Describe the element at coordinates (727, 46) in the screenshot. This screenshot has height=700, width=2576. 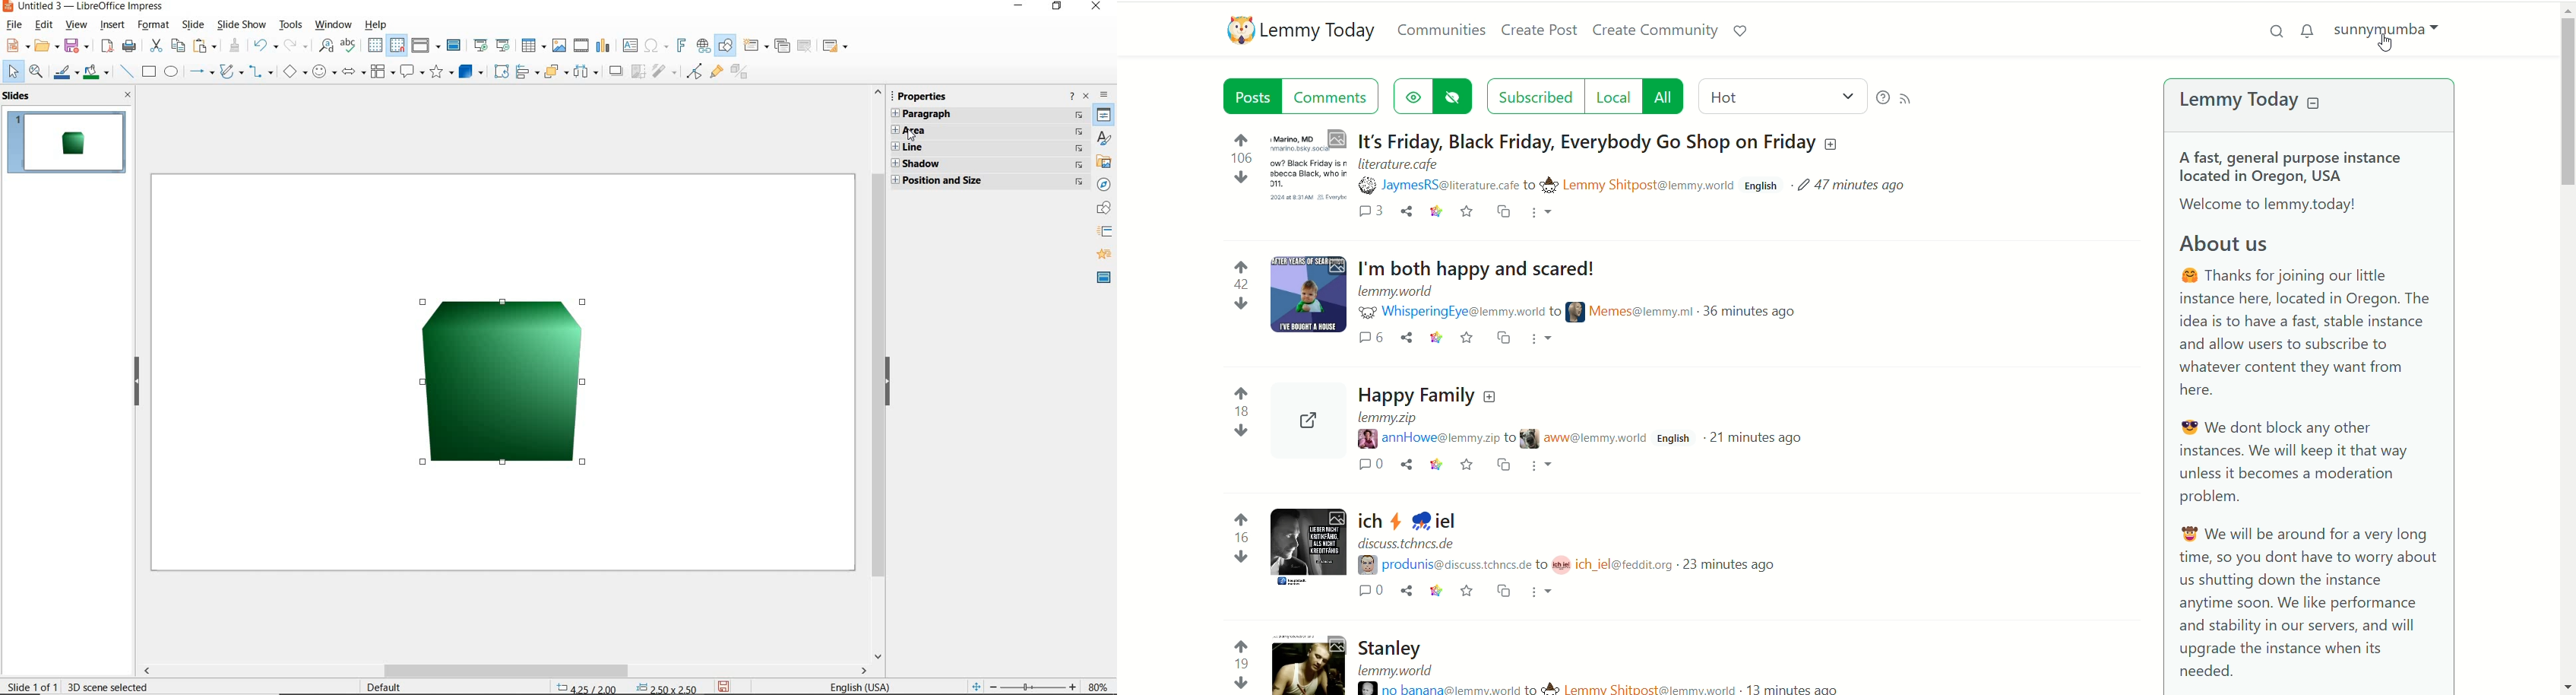
I see `show draw functions` at that location.